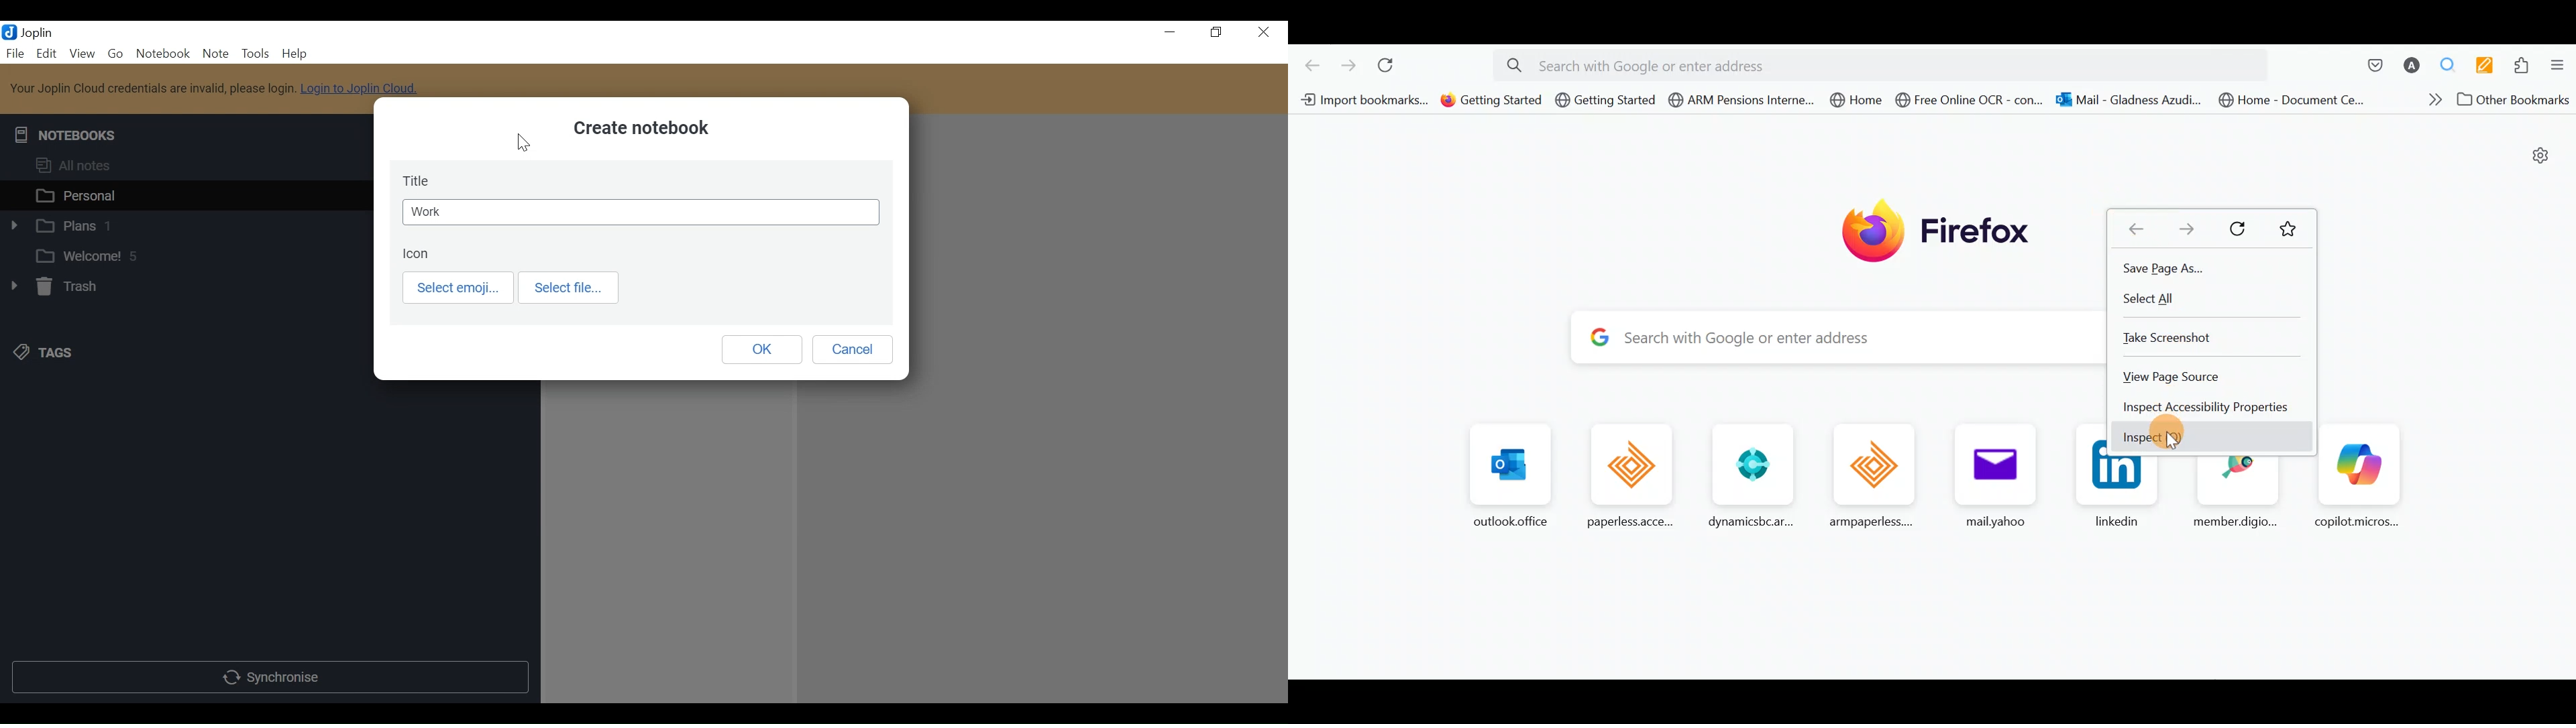 The image size is (2576, 728). What do you see at coordinates (185, 194) in the screenshot?
I see `personal ` at bounding box center [185, 194].